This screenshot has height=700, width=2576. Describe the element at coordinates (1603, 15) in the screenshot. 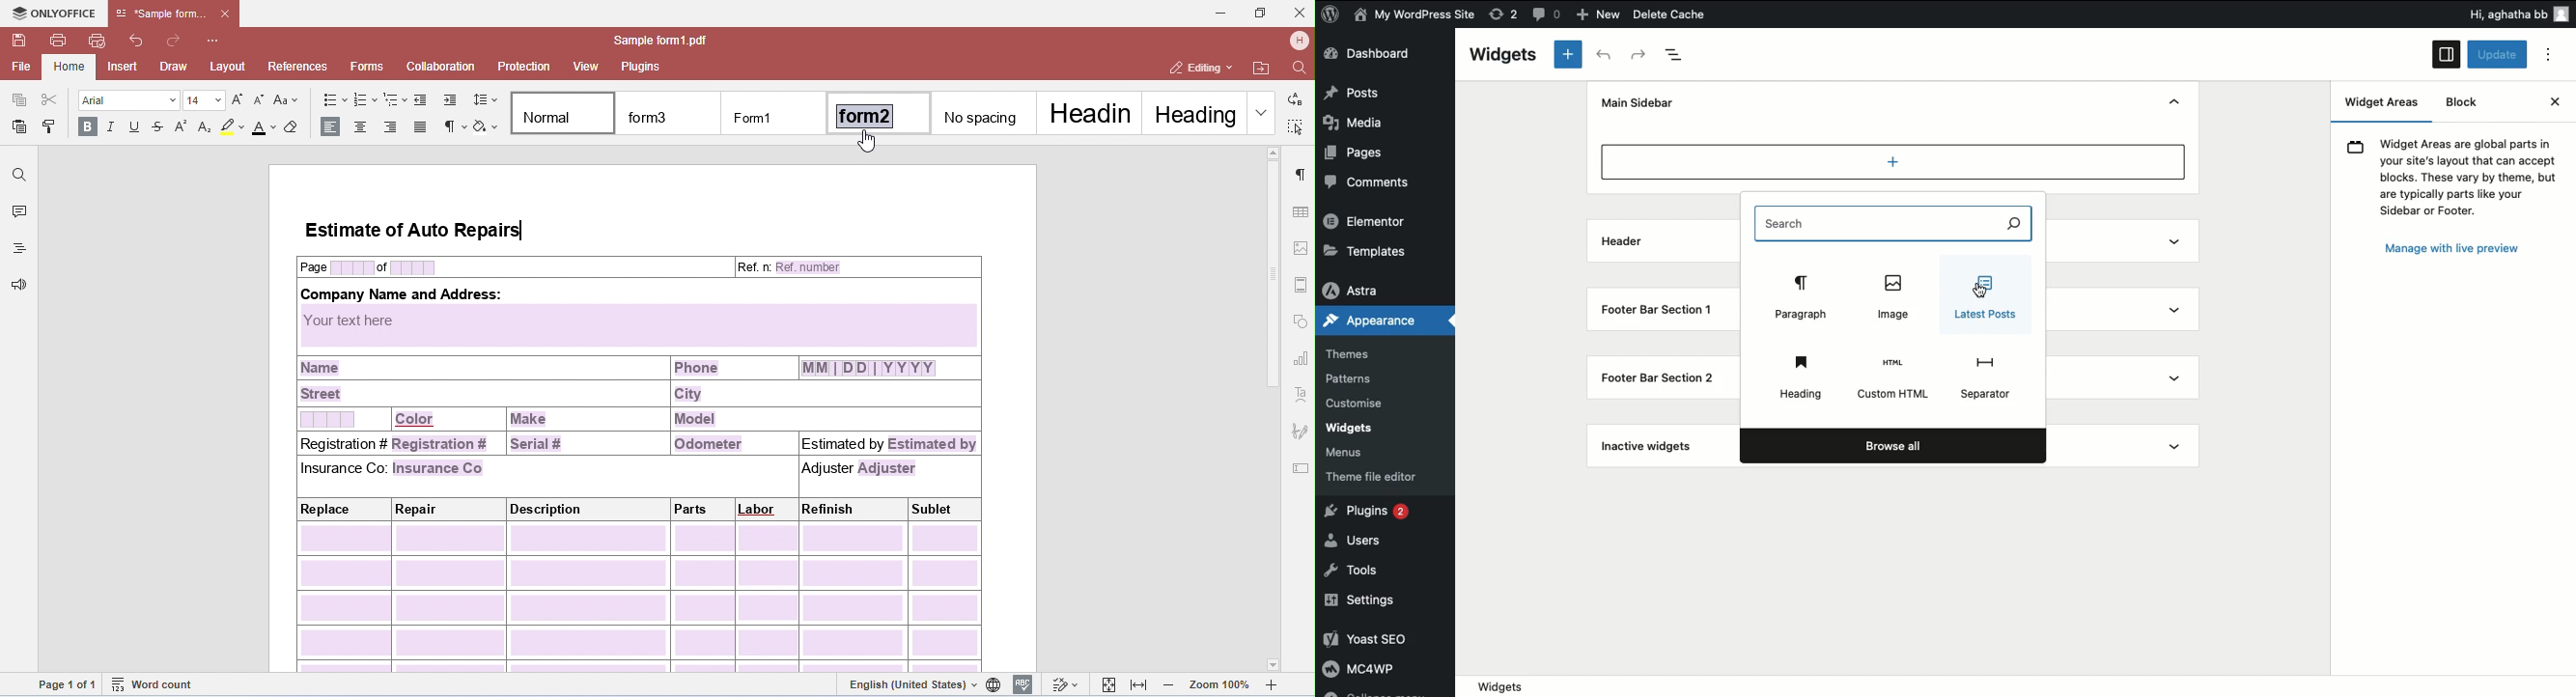

I see `New` at that location.